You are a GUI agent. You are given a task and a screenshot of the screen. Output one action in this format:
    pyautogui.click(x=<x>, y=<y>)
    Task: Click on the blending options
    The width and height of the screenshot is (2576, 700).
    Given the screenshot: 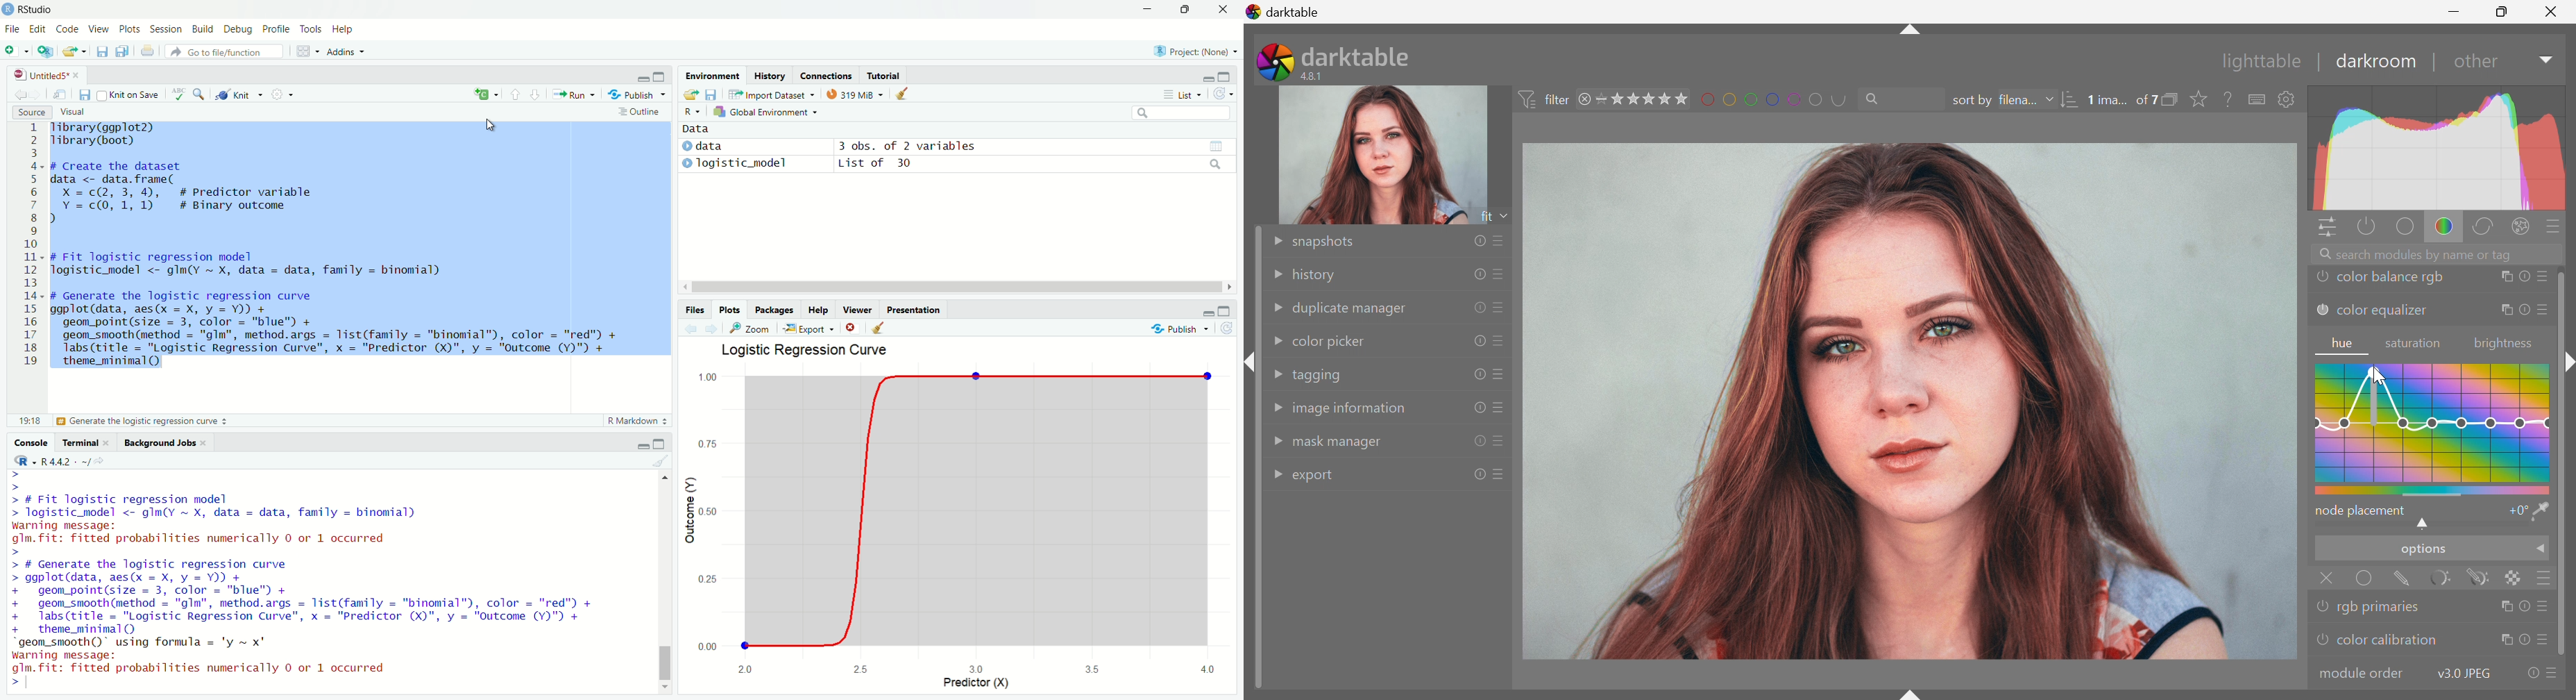 What is the action you would take?
    pyautogui.click(x=2548, y=578)
    